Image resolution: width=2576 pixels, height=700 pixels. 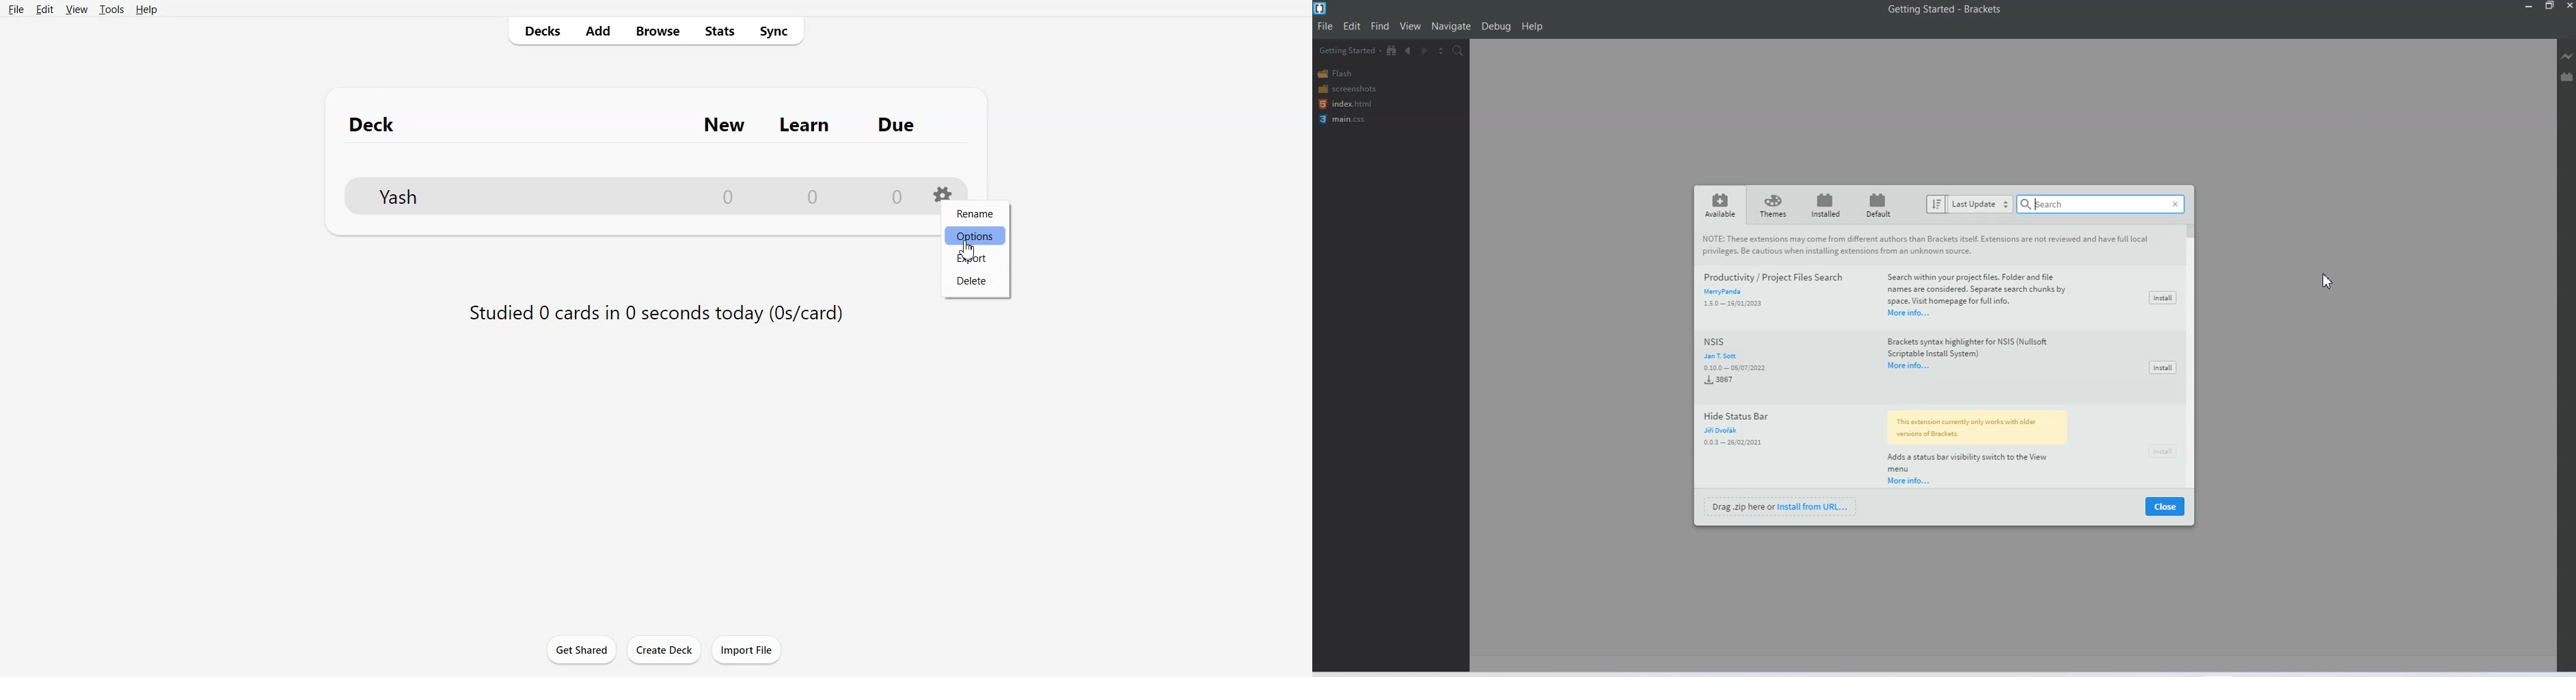 I want to click on extension note, so click(x=1973, y=429).